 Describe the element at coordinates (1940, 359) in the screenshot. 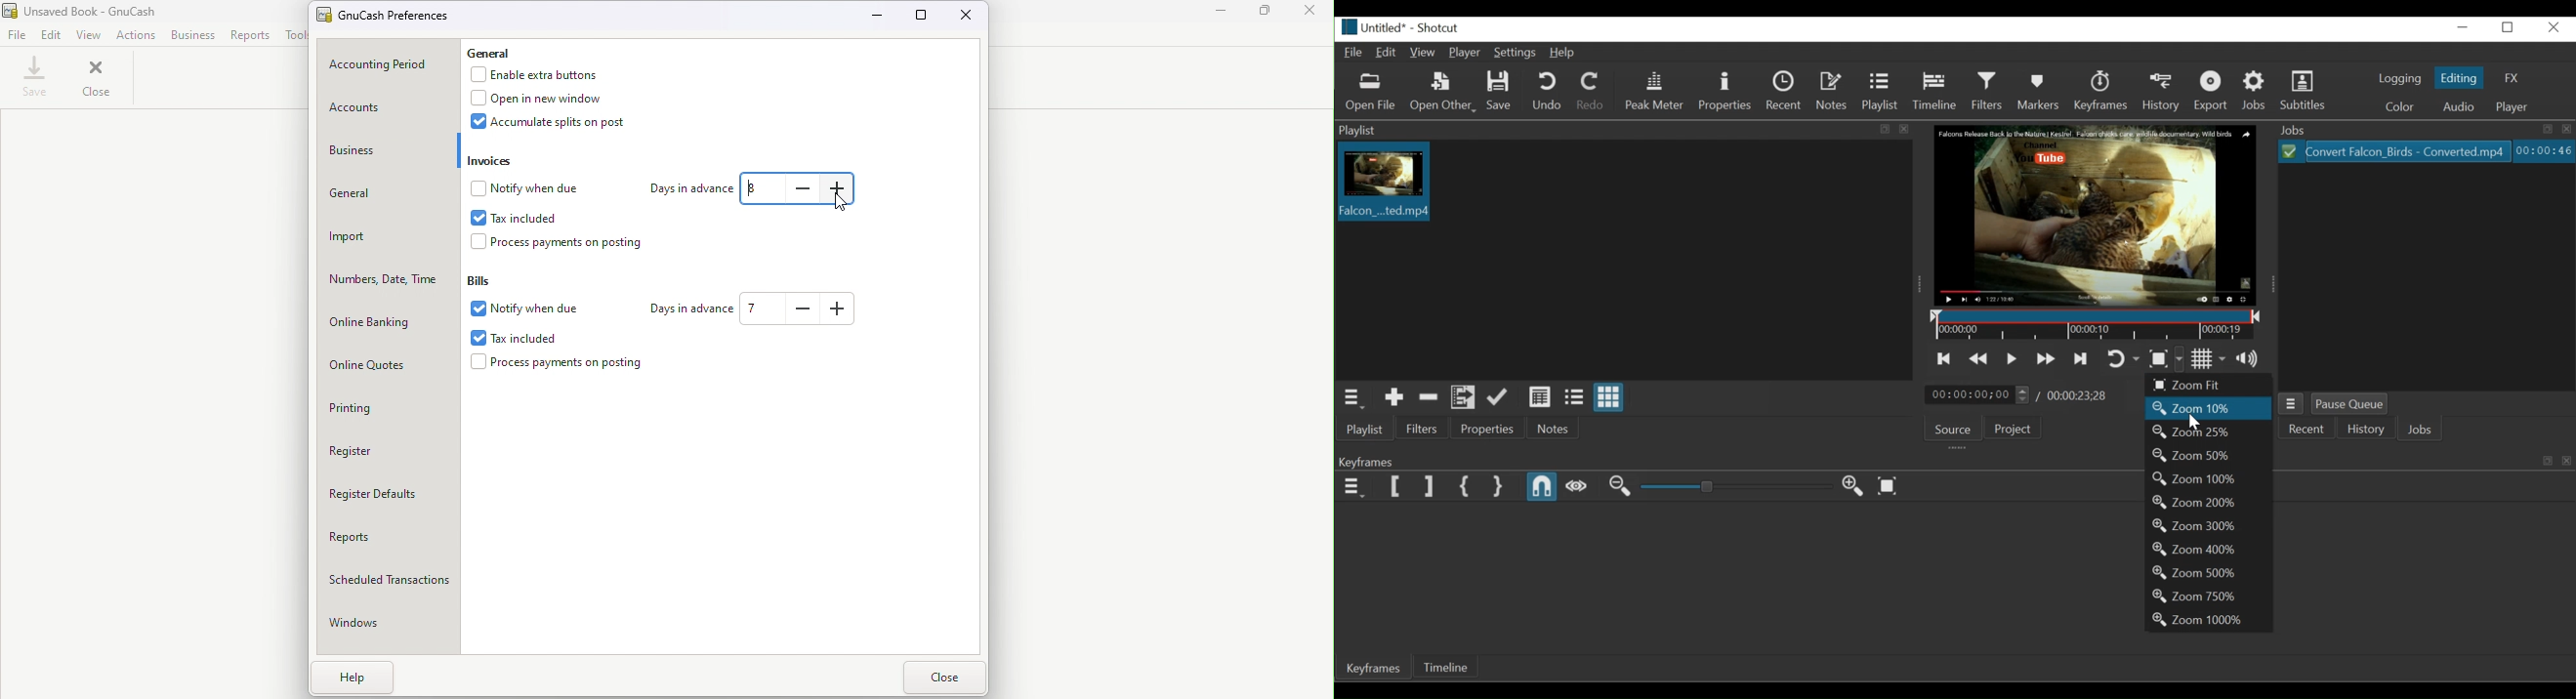

I see `Skip to the previous point` at that location.